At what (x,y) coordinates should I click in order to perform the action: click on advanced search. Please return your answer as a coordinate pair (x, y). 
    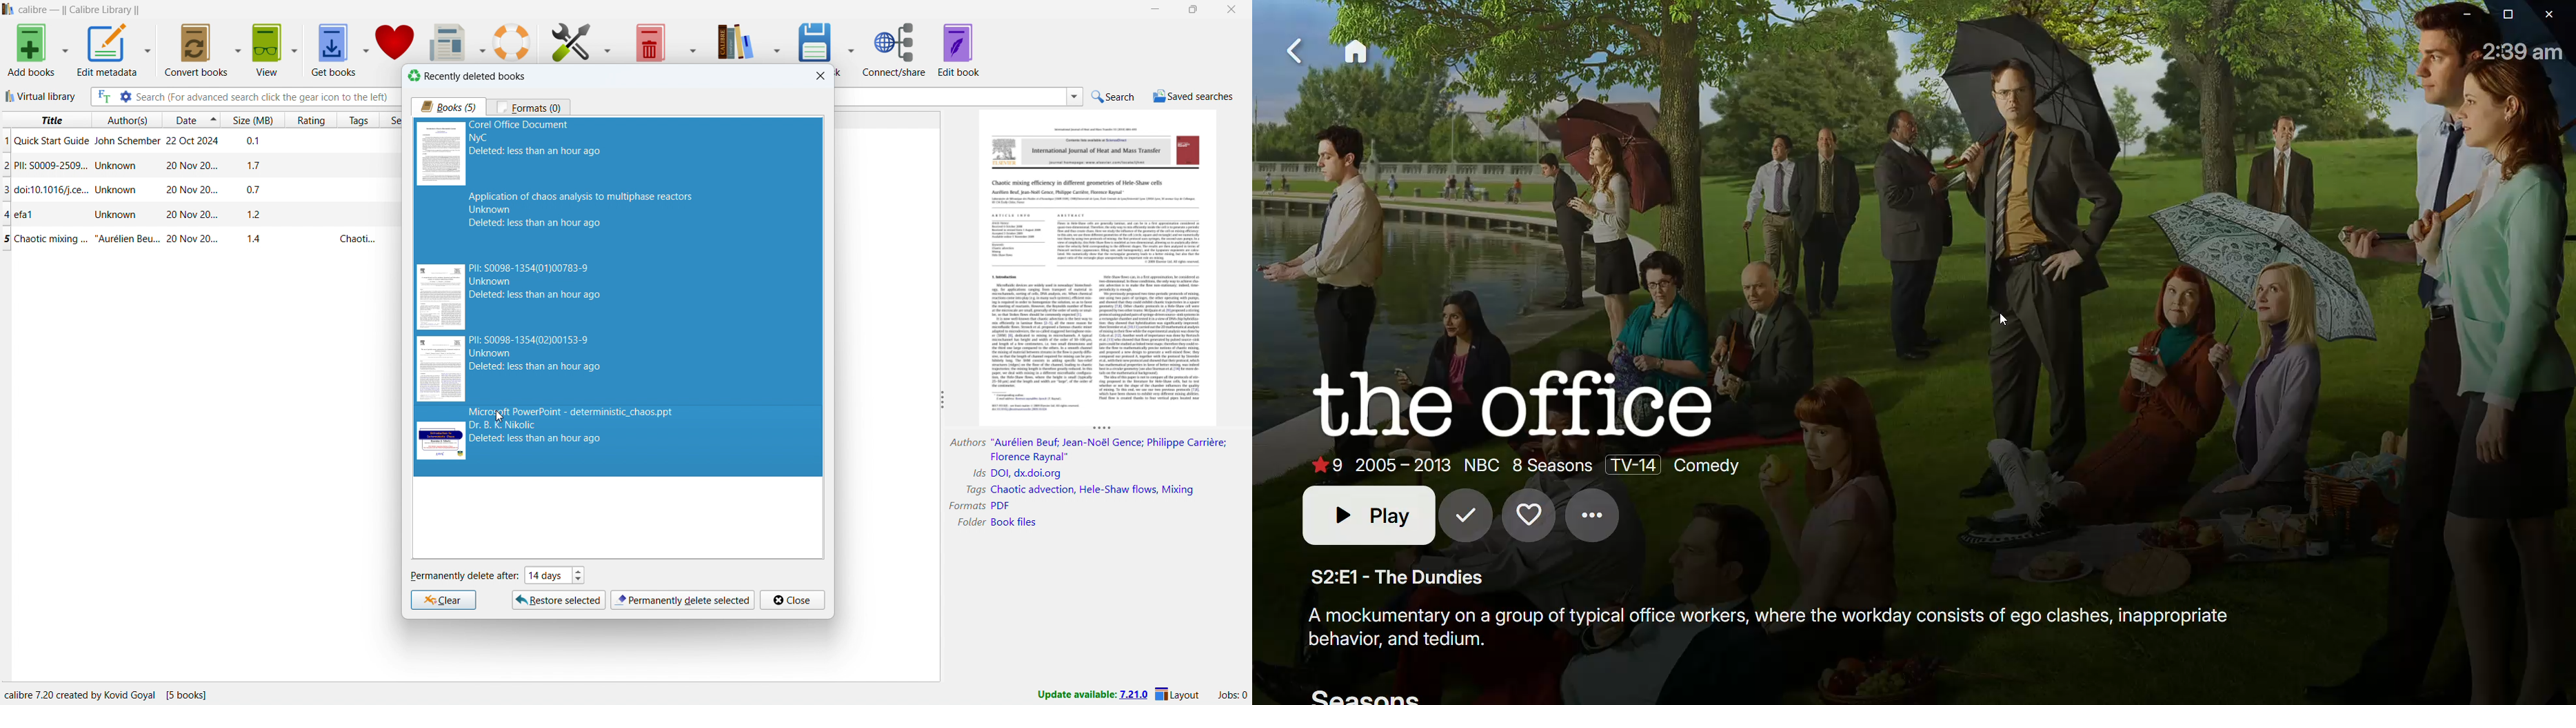
    Looking at the image, I should click on (125, 97).